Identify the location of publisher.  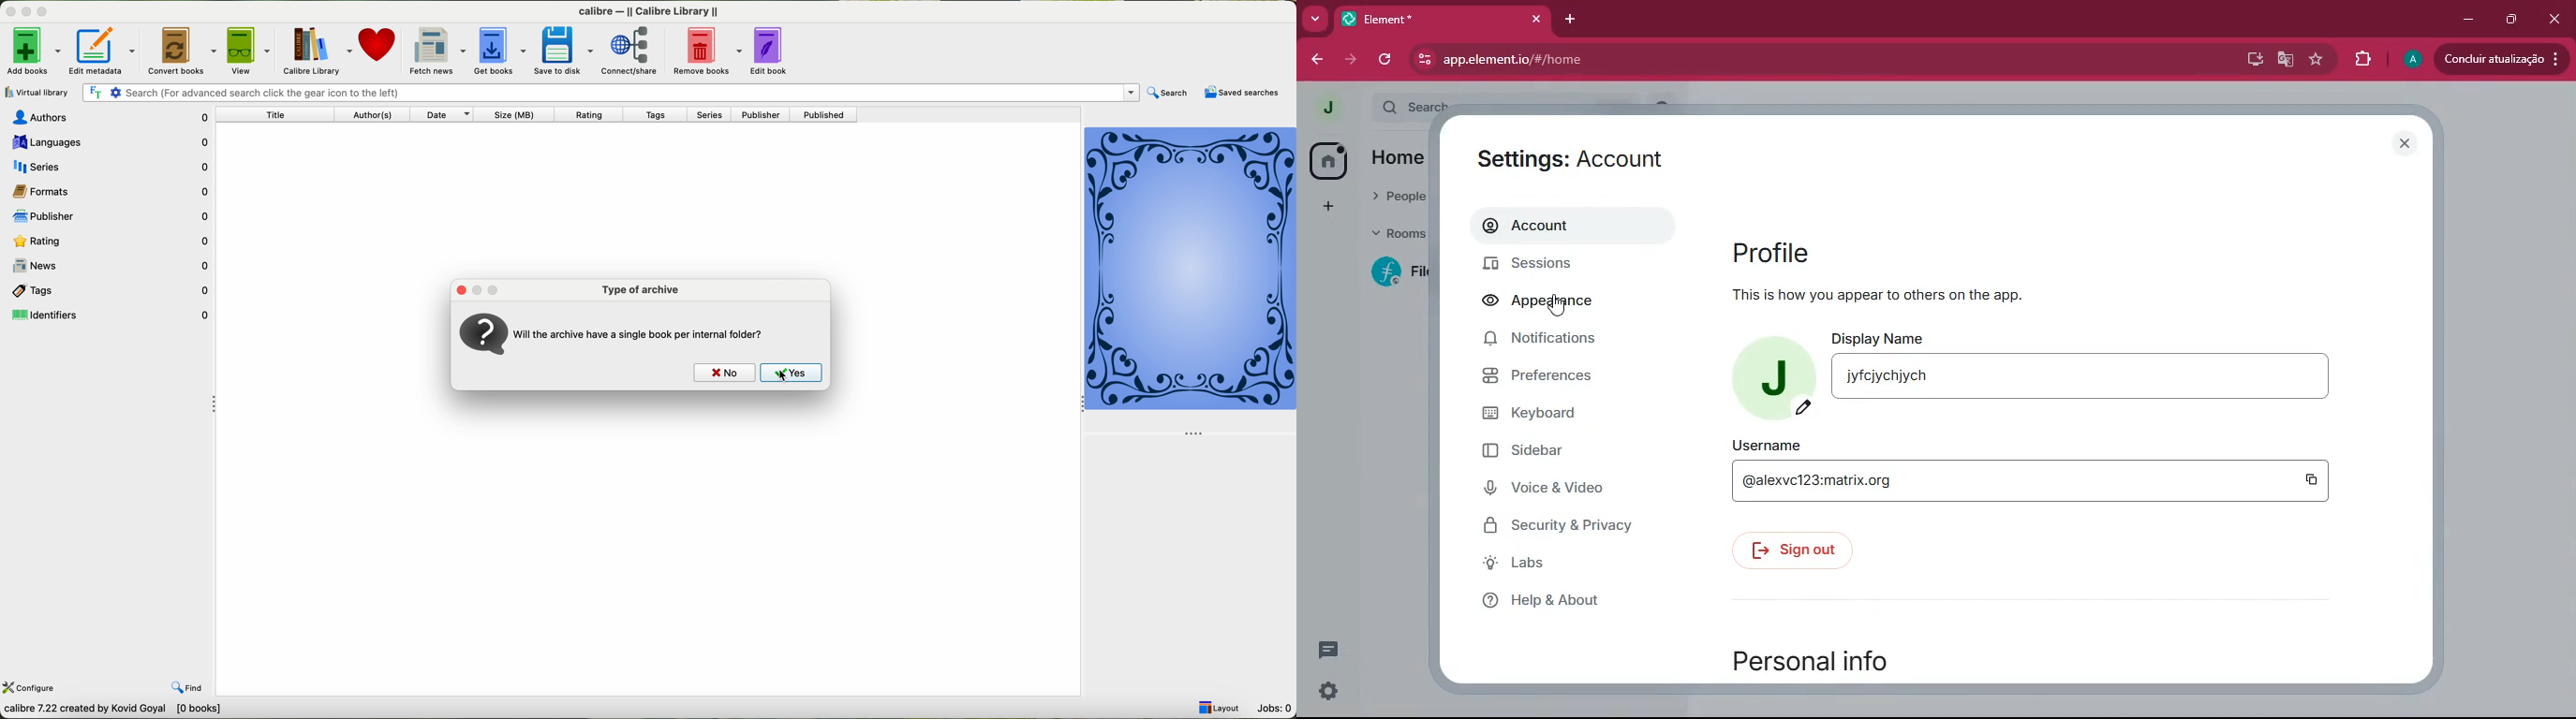
(763, 115).